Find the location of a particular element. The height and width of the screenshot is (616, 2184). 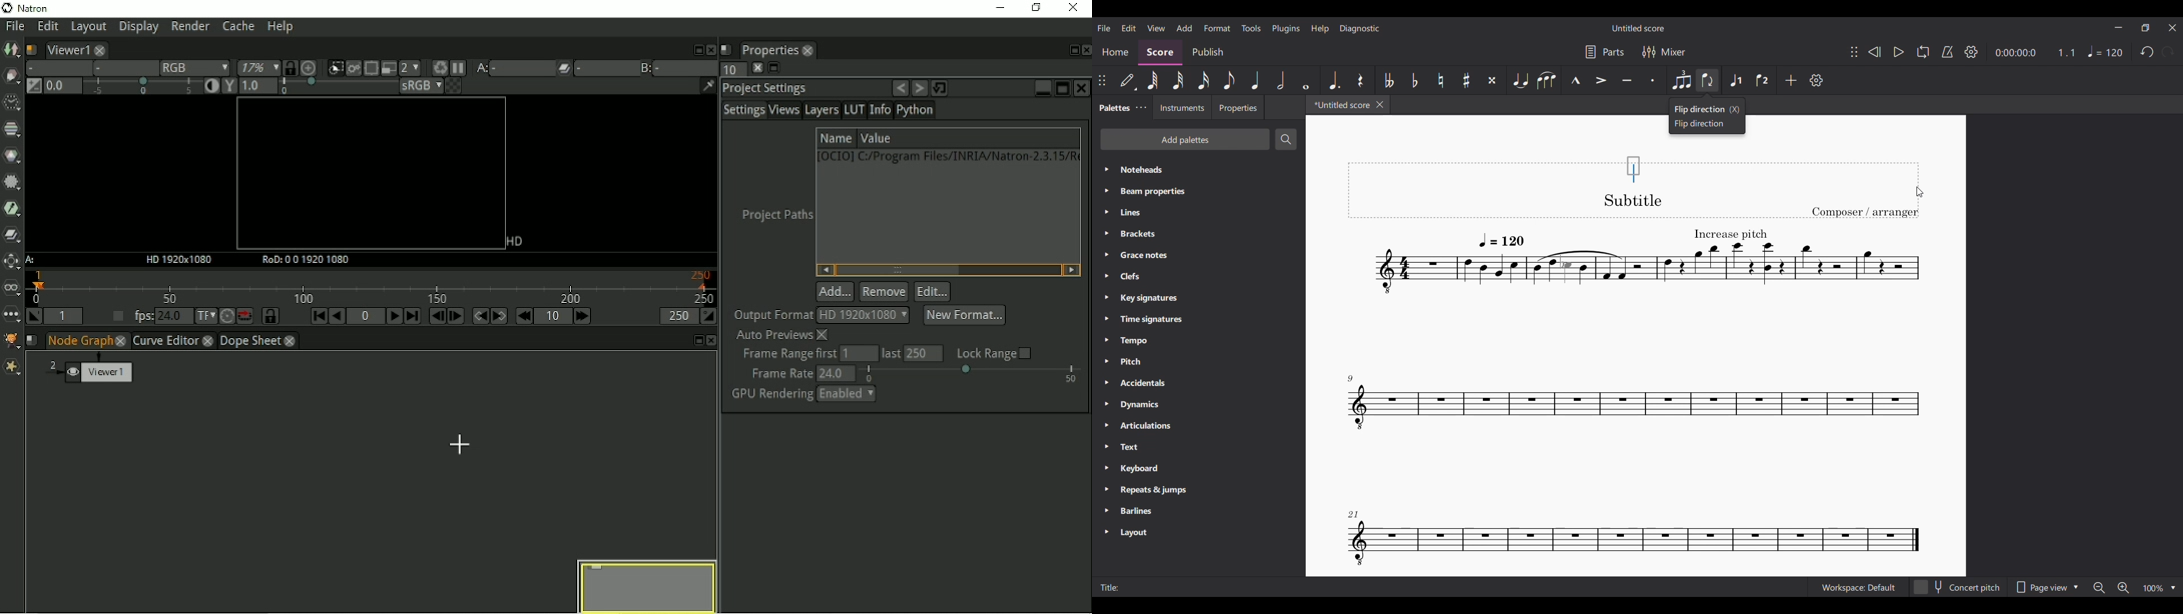

16th note is located at coordinates (1203, 80).